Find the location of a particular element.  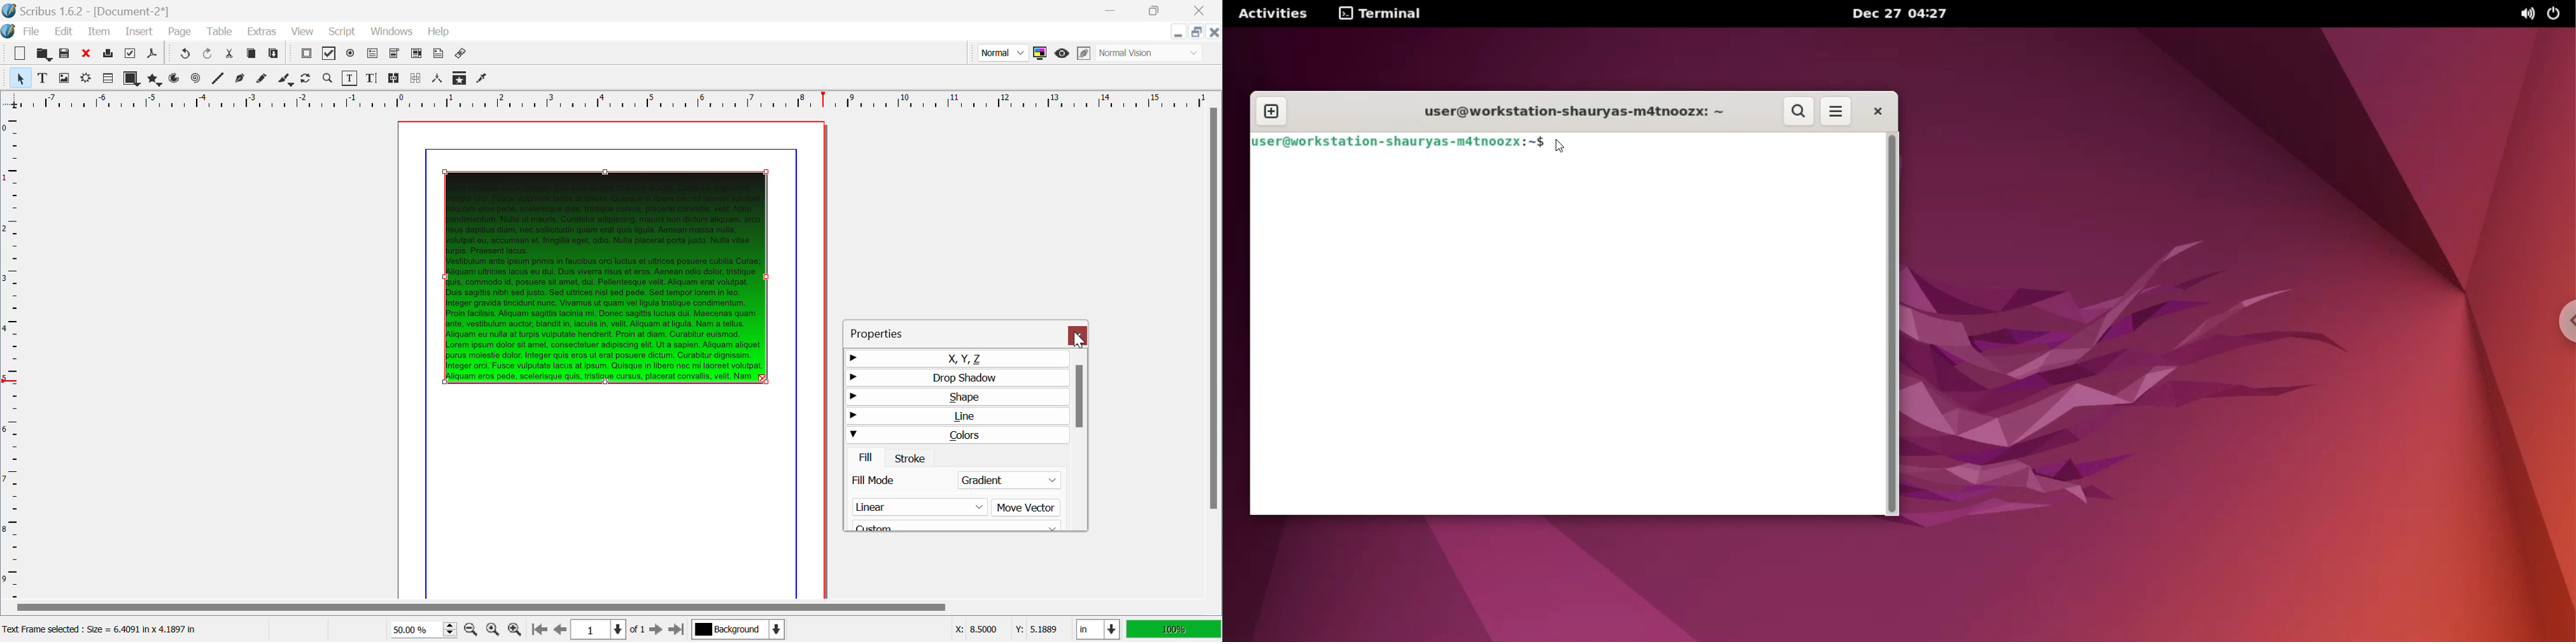

Text Frame selected: Size = 6.4091 in x 4.1897 in is located at coordinates (102, 630).